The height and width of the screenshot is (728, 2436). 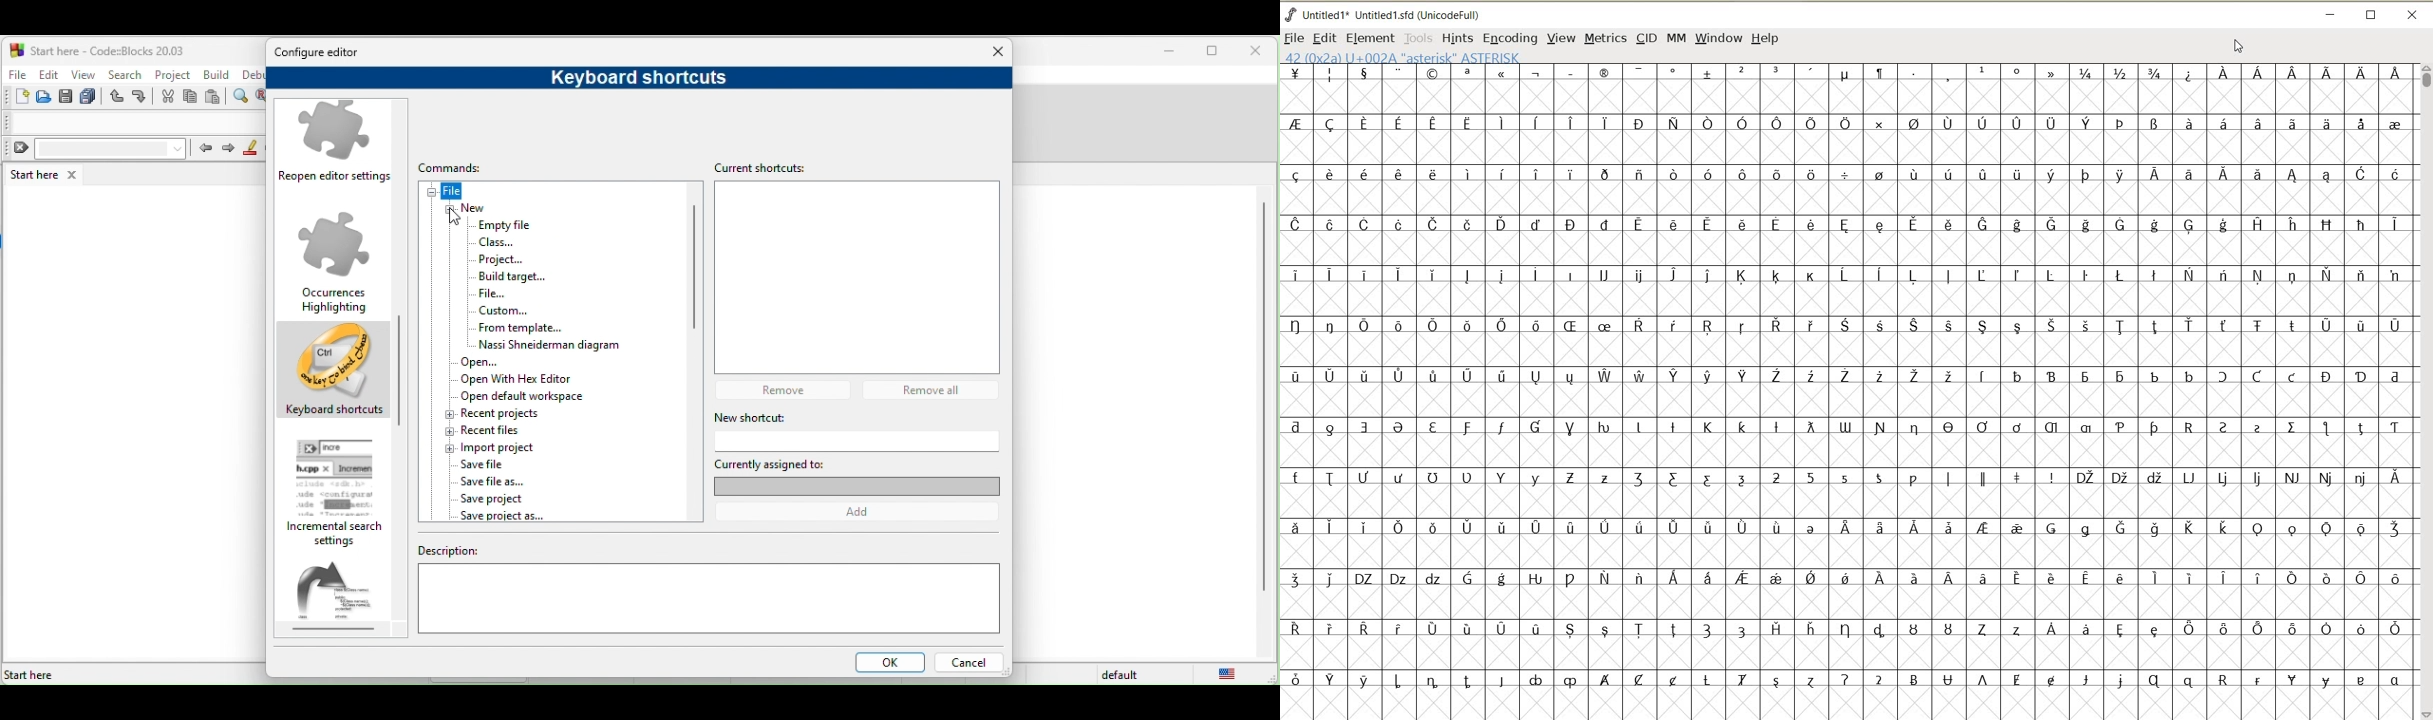 What do you see at coordinates (16, 72) in the screenshot?
I see `file` at bounding box center [16, 72].